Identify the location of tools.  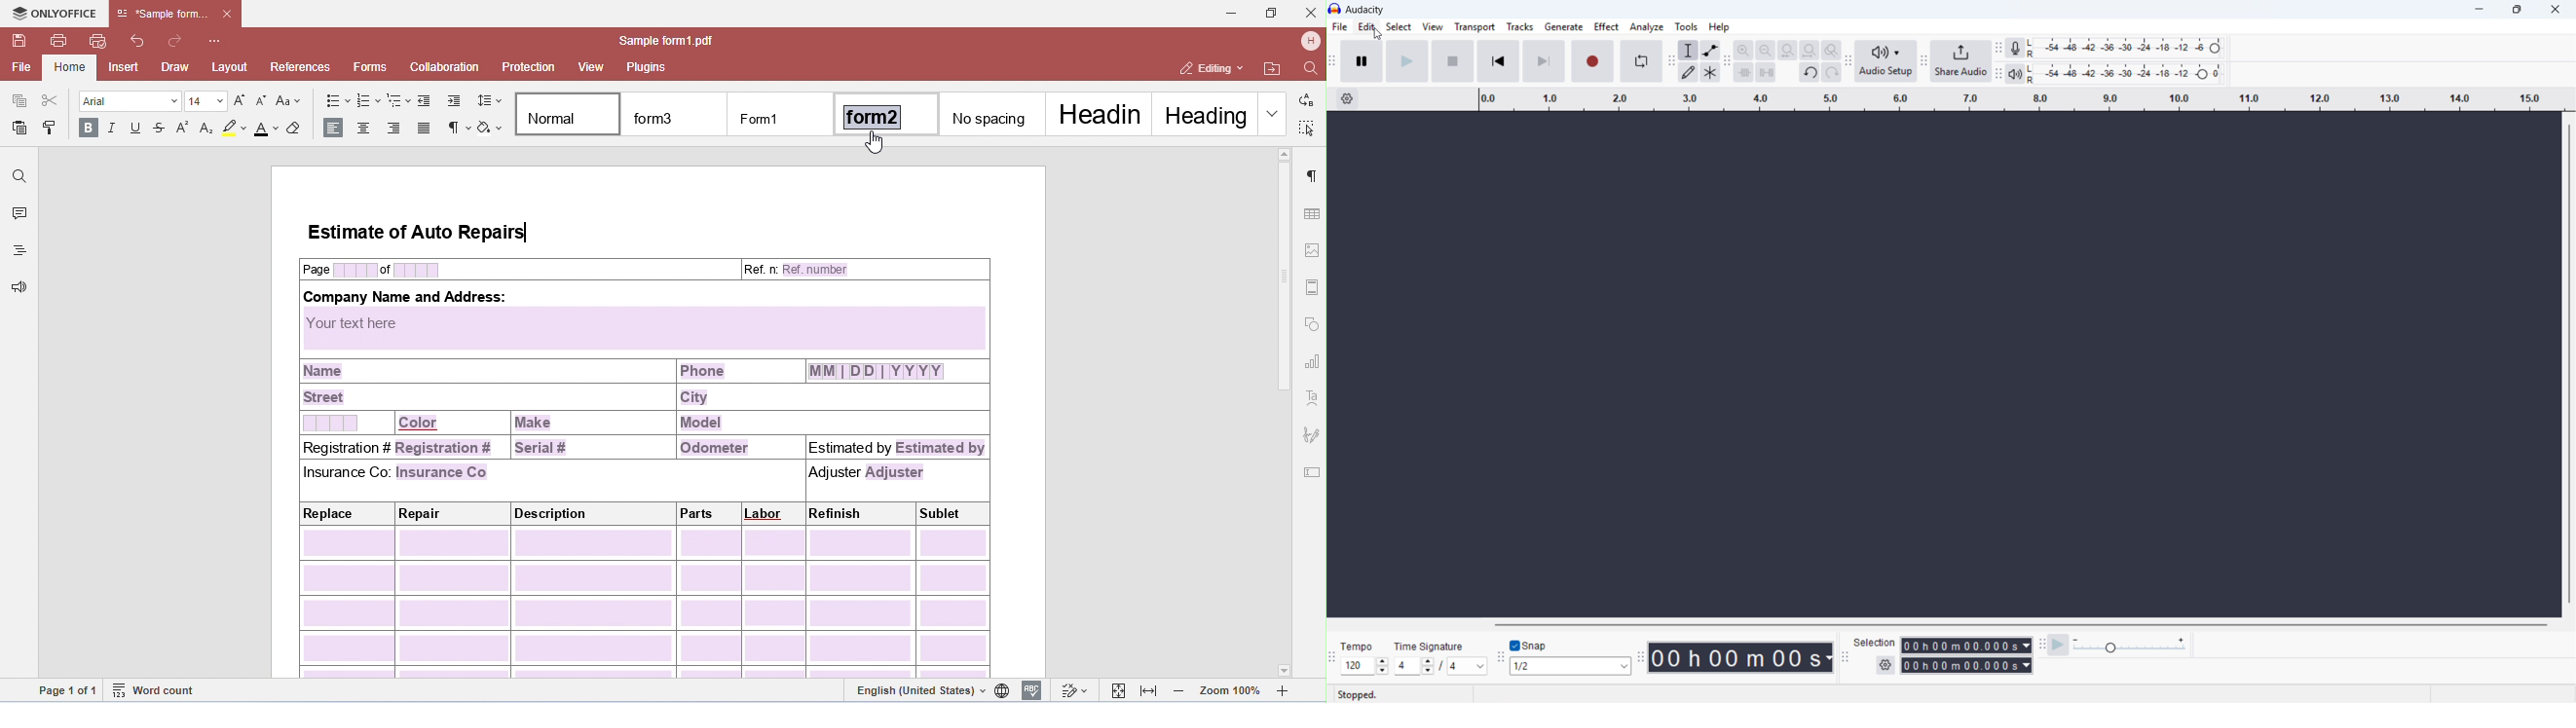
(1687, 27).